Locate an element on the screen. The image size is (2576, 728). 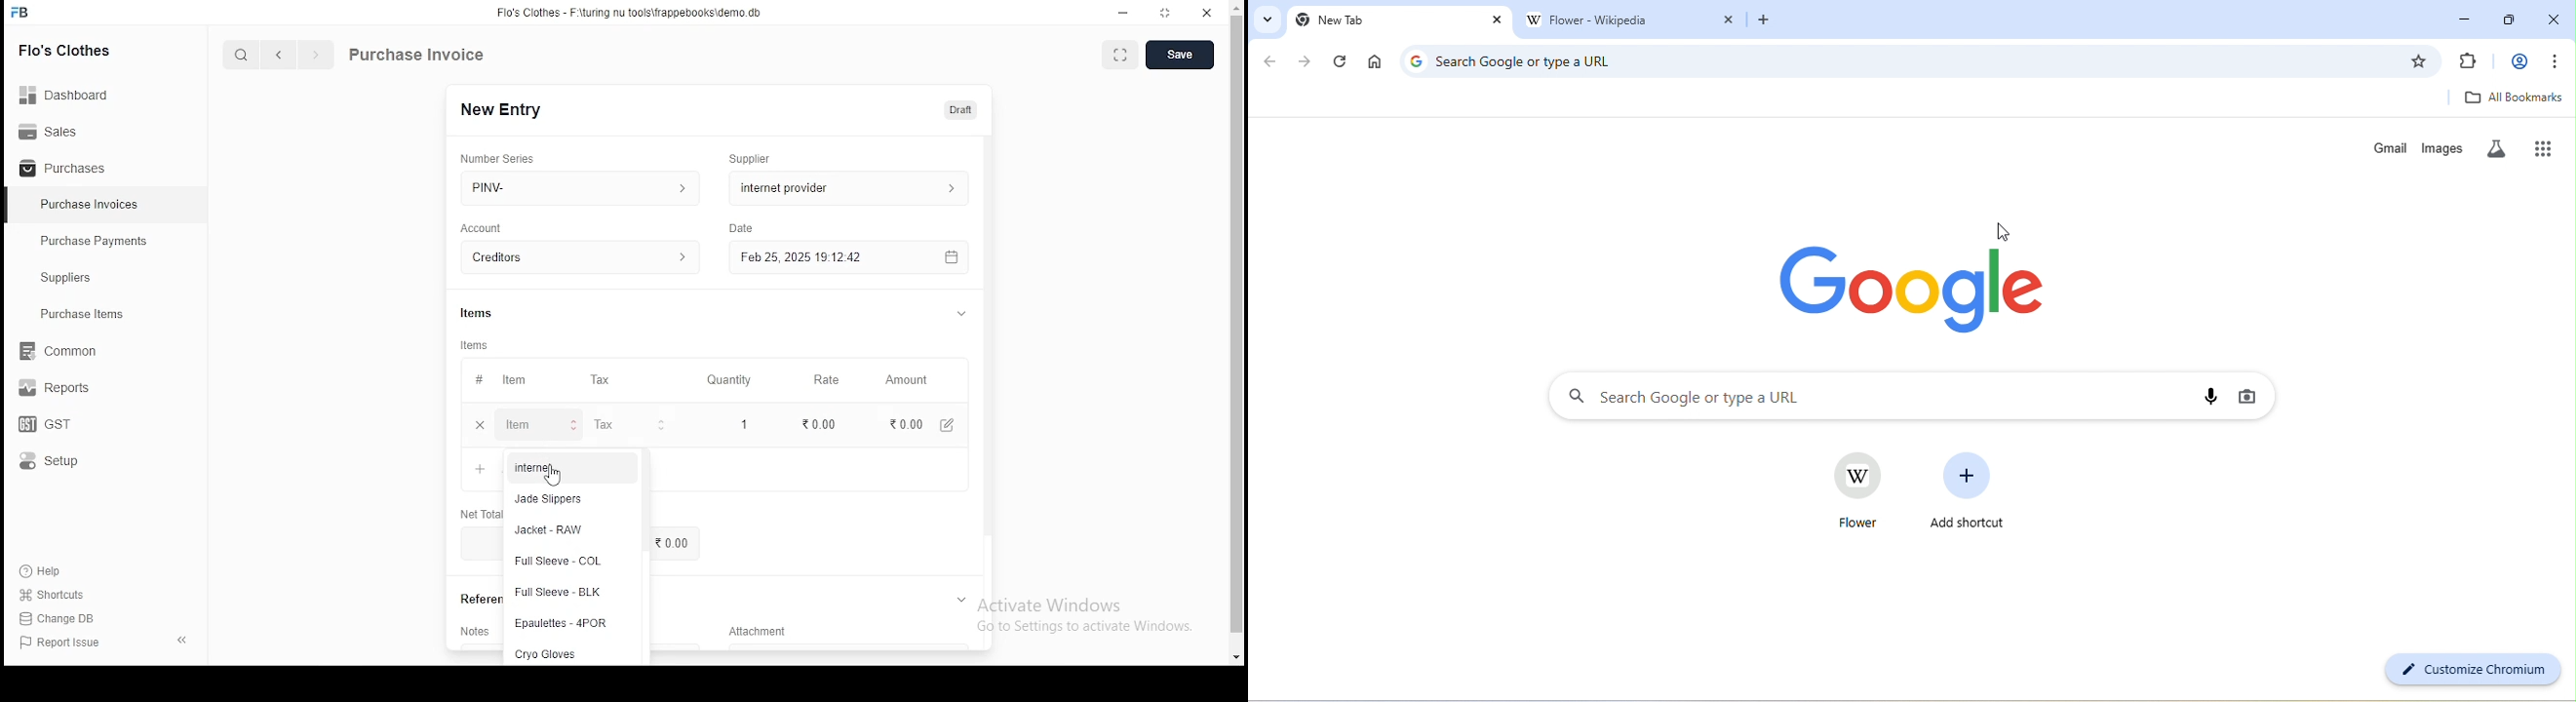
net total is located at coordinates (475, 469).